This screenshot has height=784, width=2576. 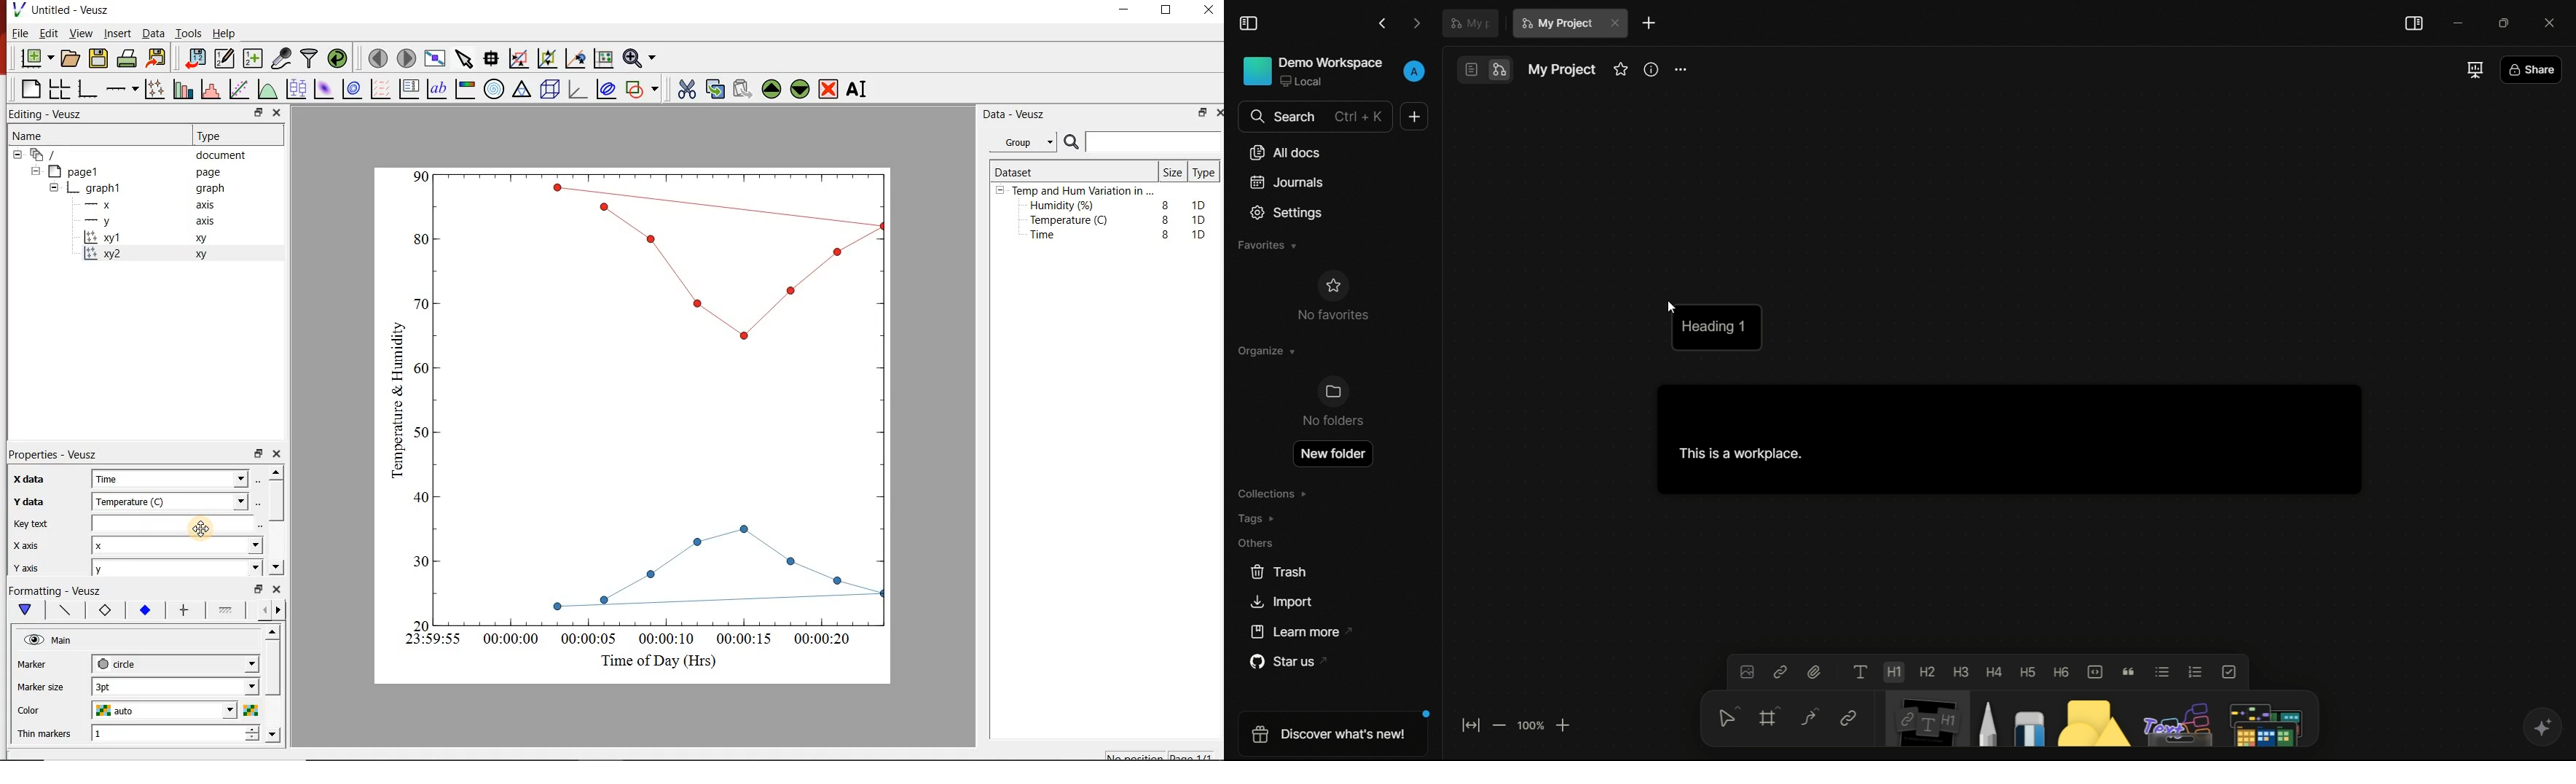 I want to click on ai assistant, so click(x=2539, y=728).